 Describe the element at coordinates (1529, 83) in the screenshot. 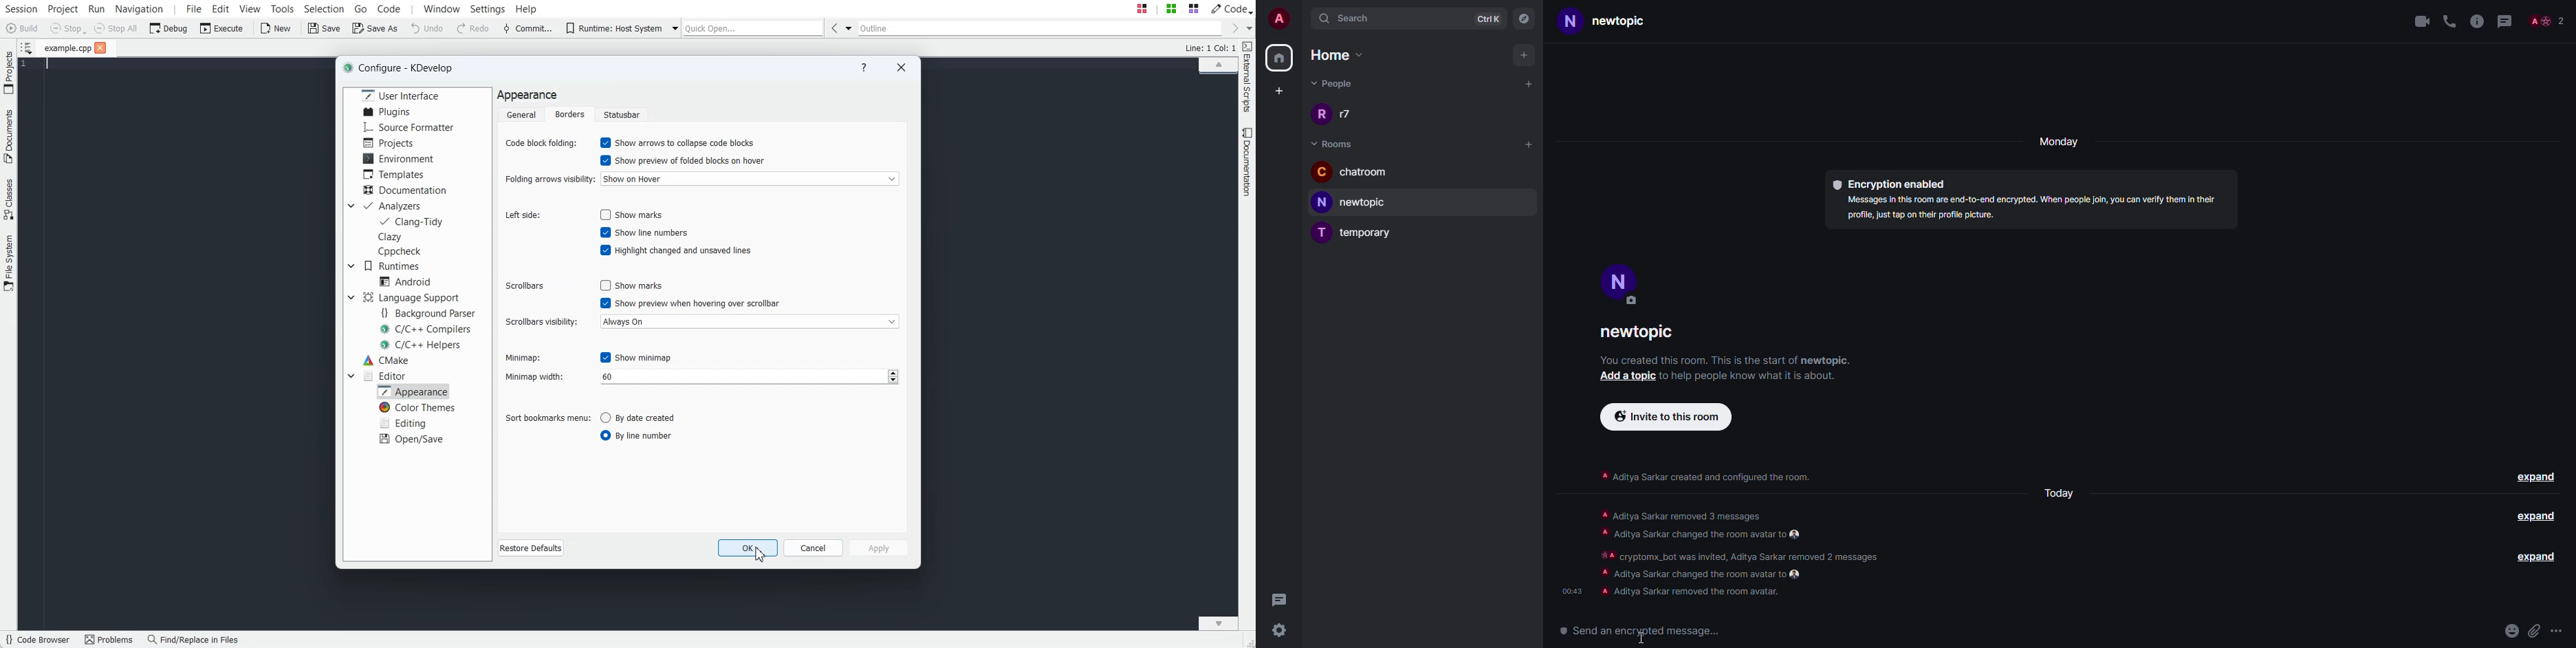

I see `add` at that location.